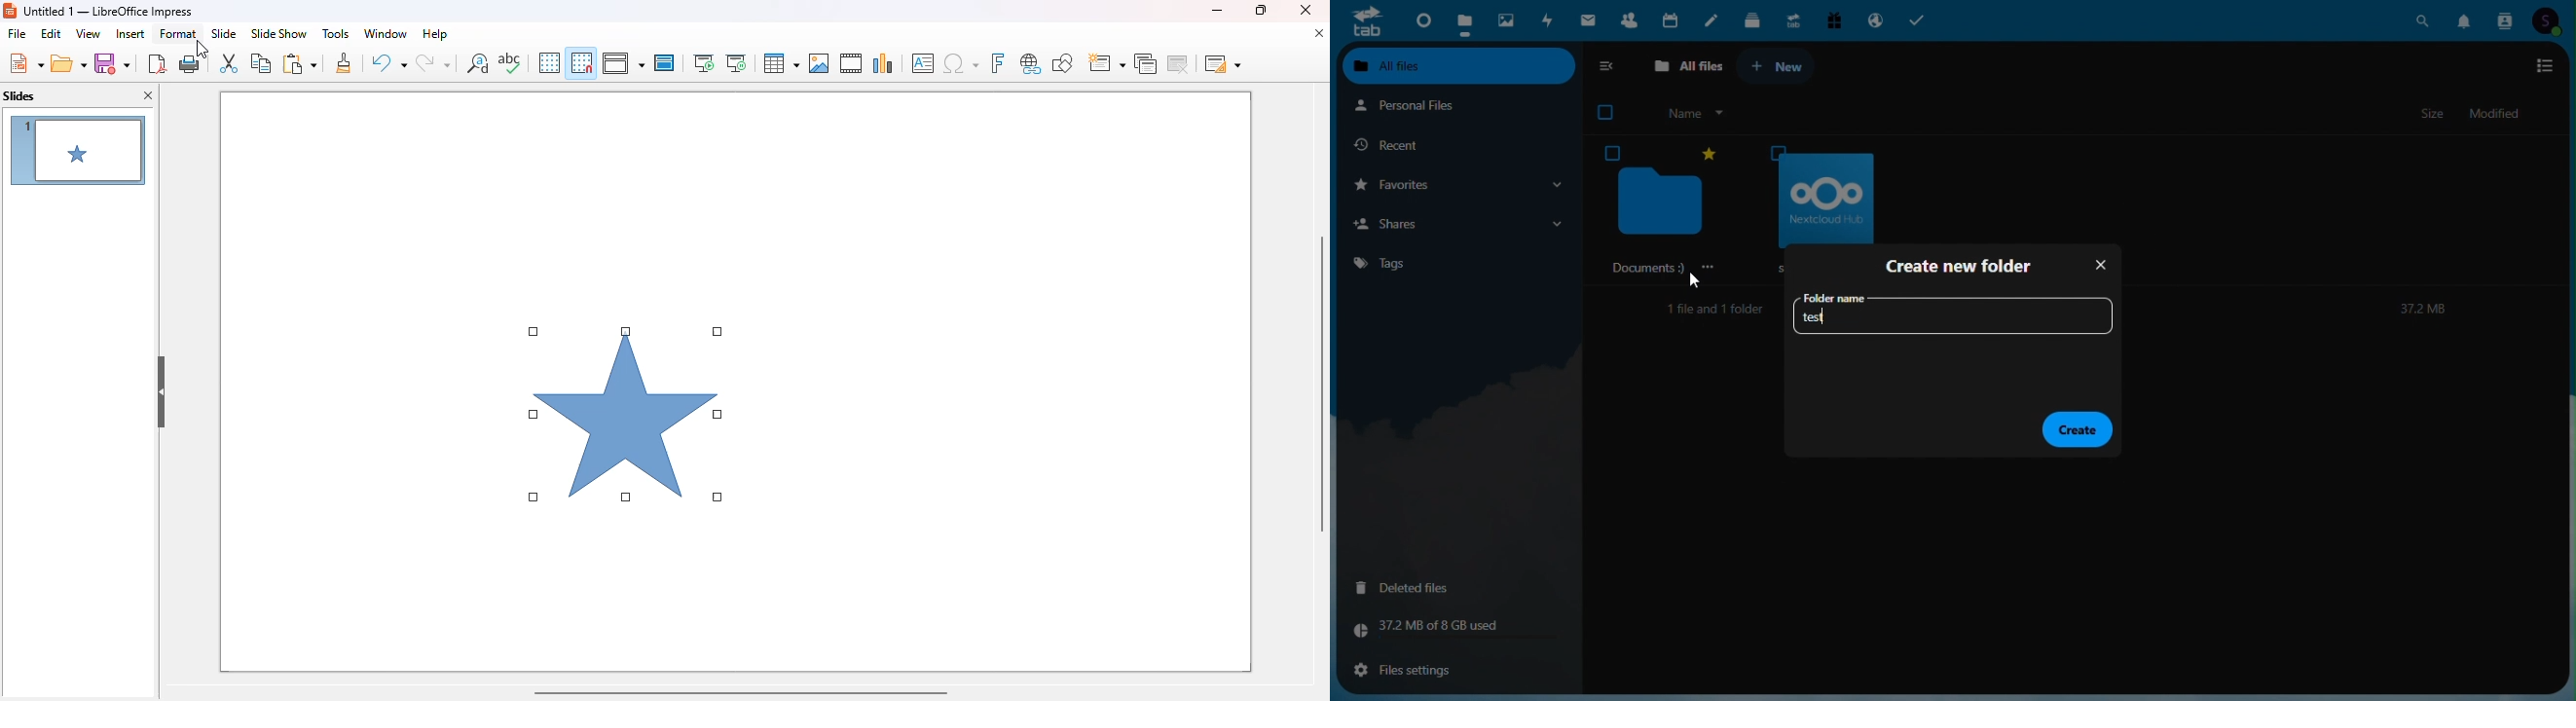  I want to click on Name , so click(1688, 117).